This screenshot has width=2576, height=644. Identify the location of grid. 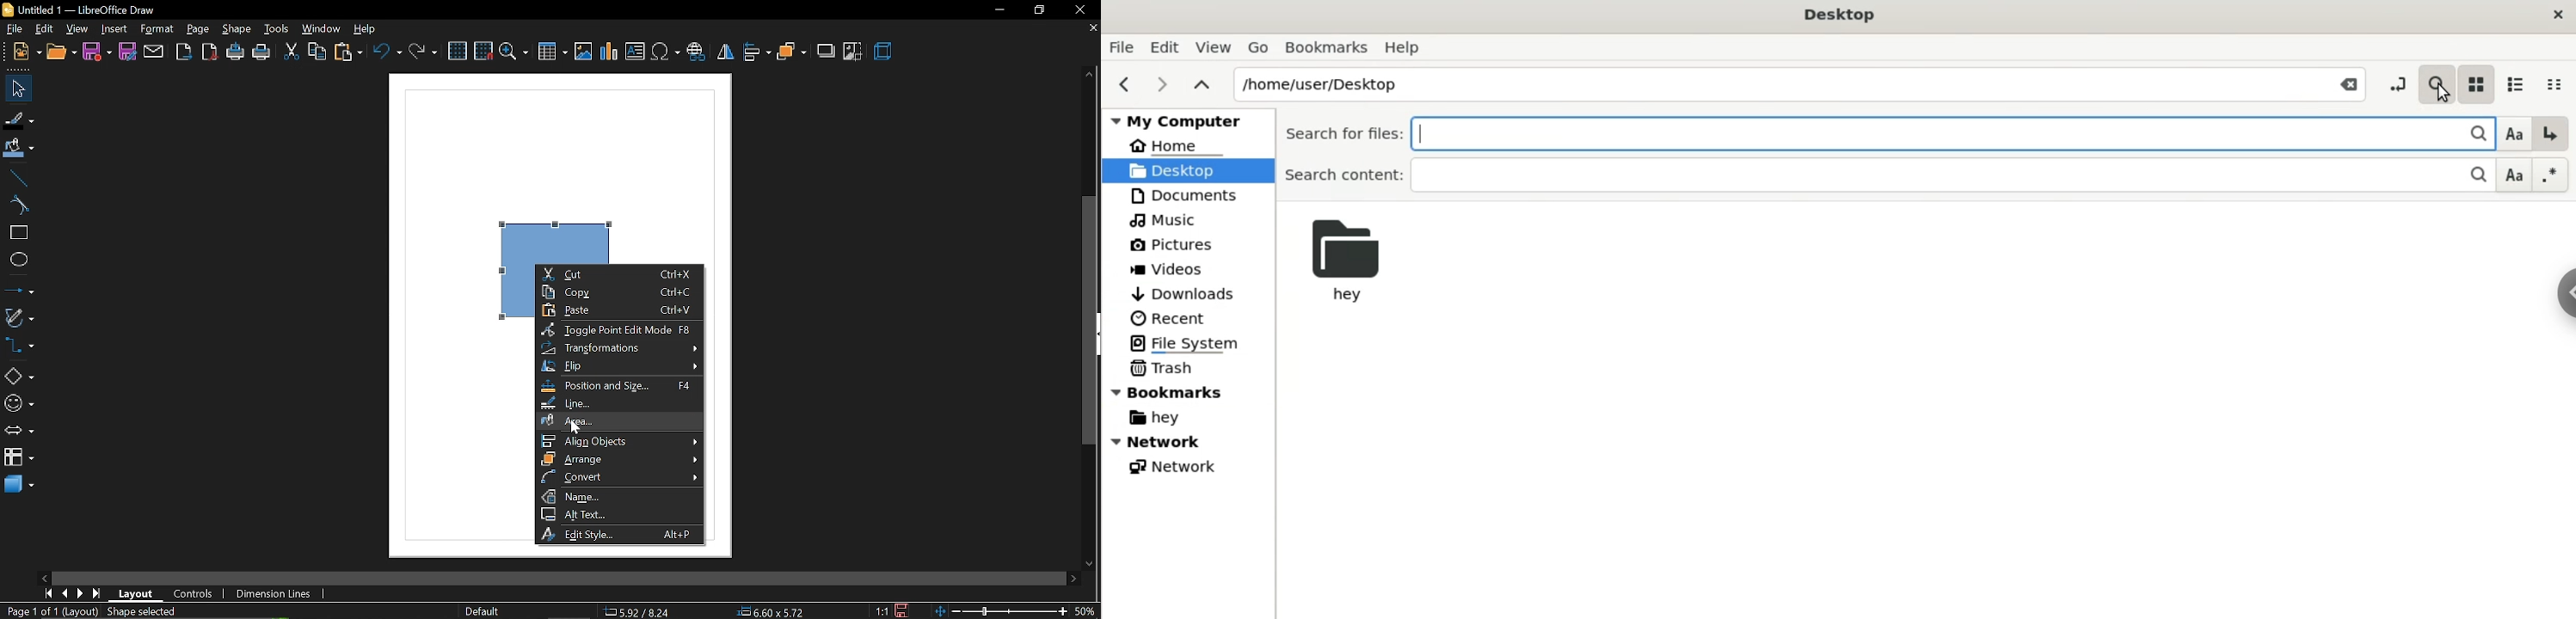
(457, 51).